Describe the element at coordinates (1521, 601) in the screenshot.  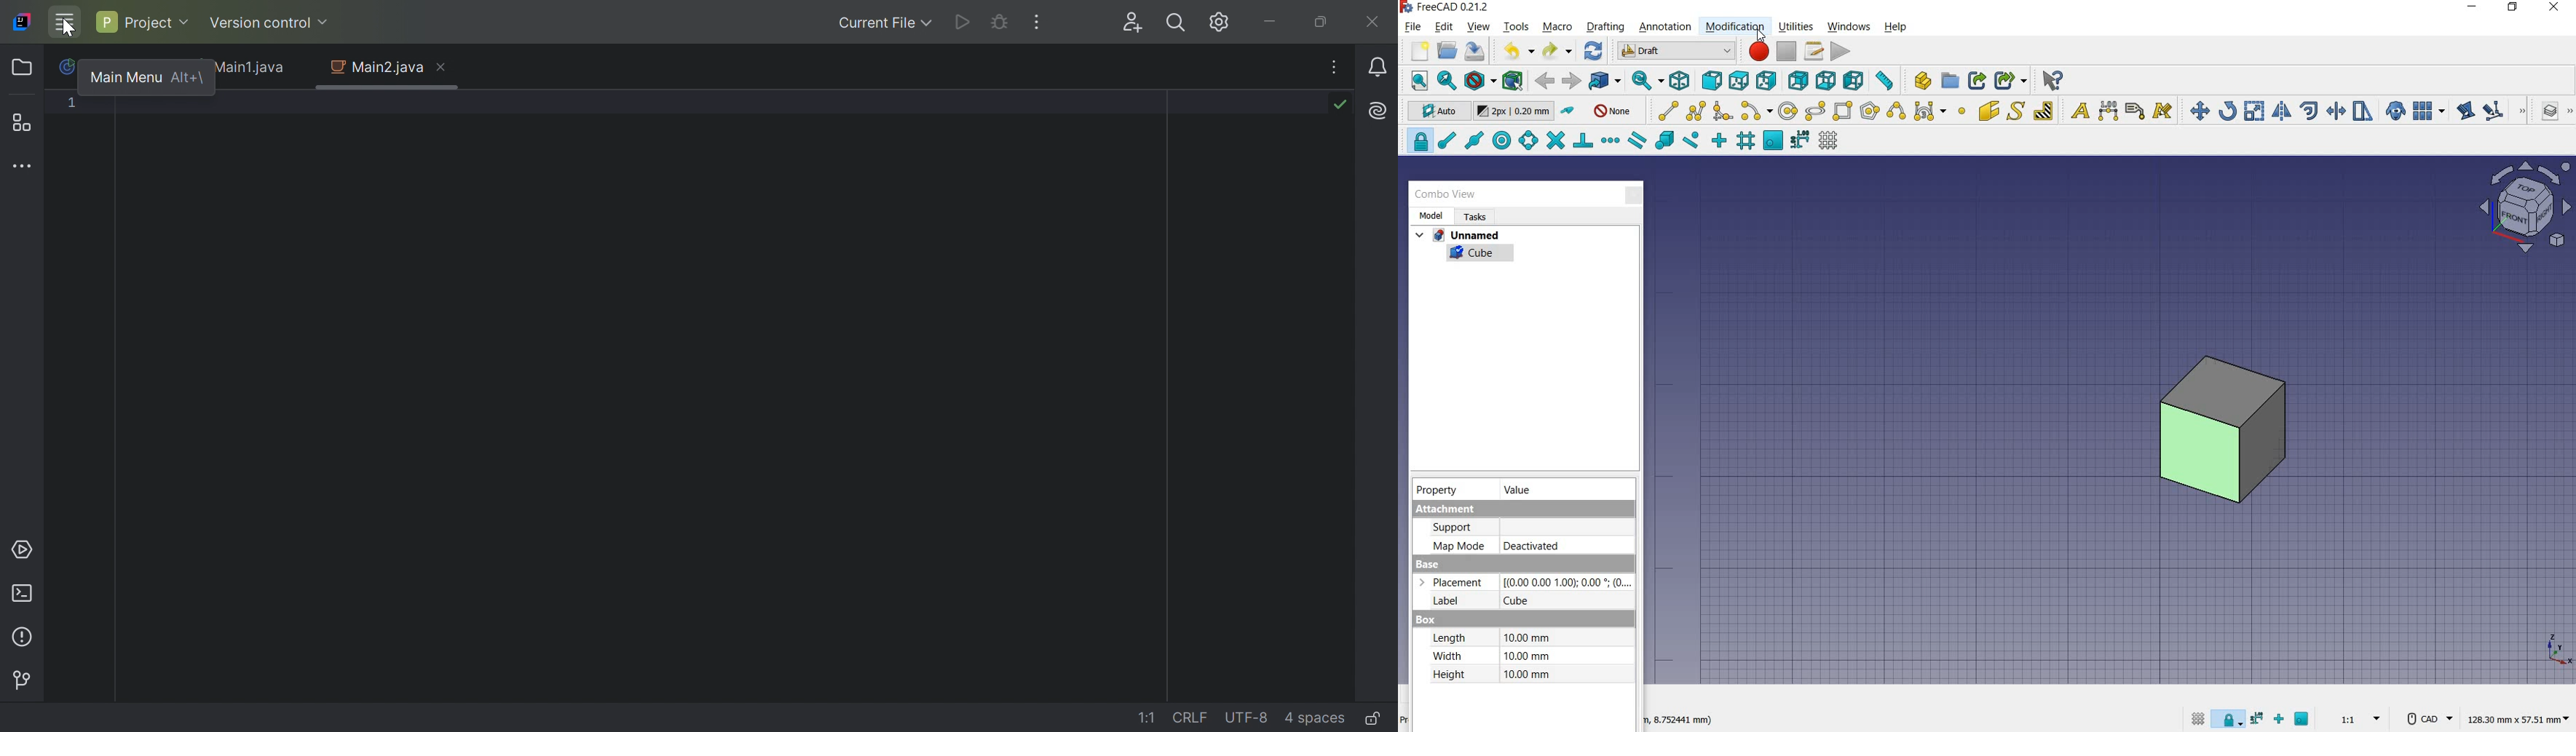
I see `cube` at that location.